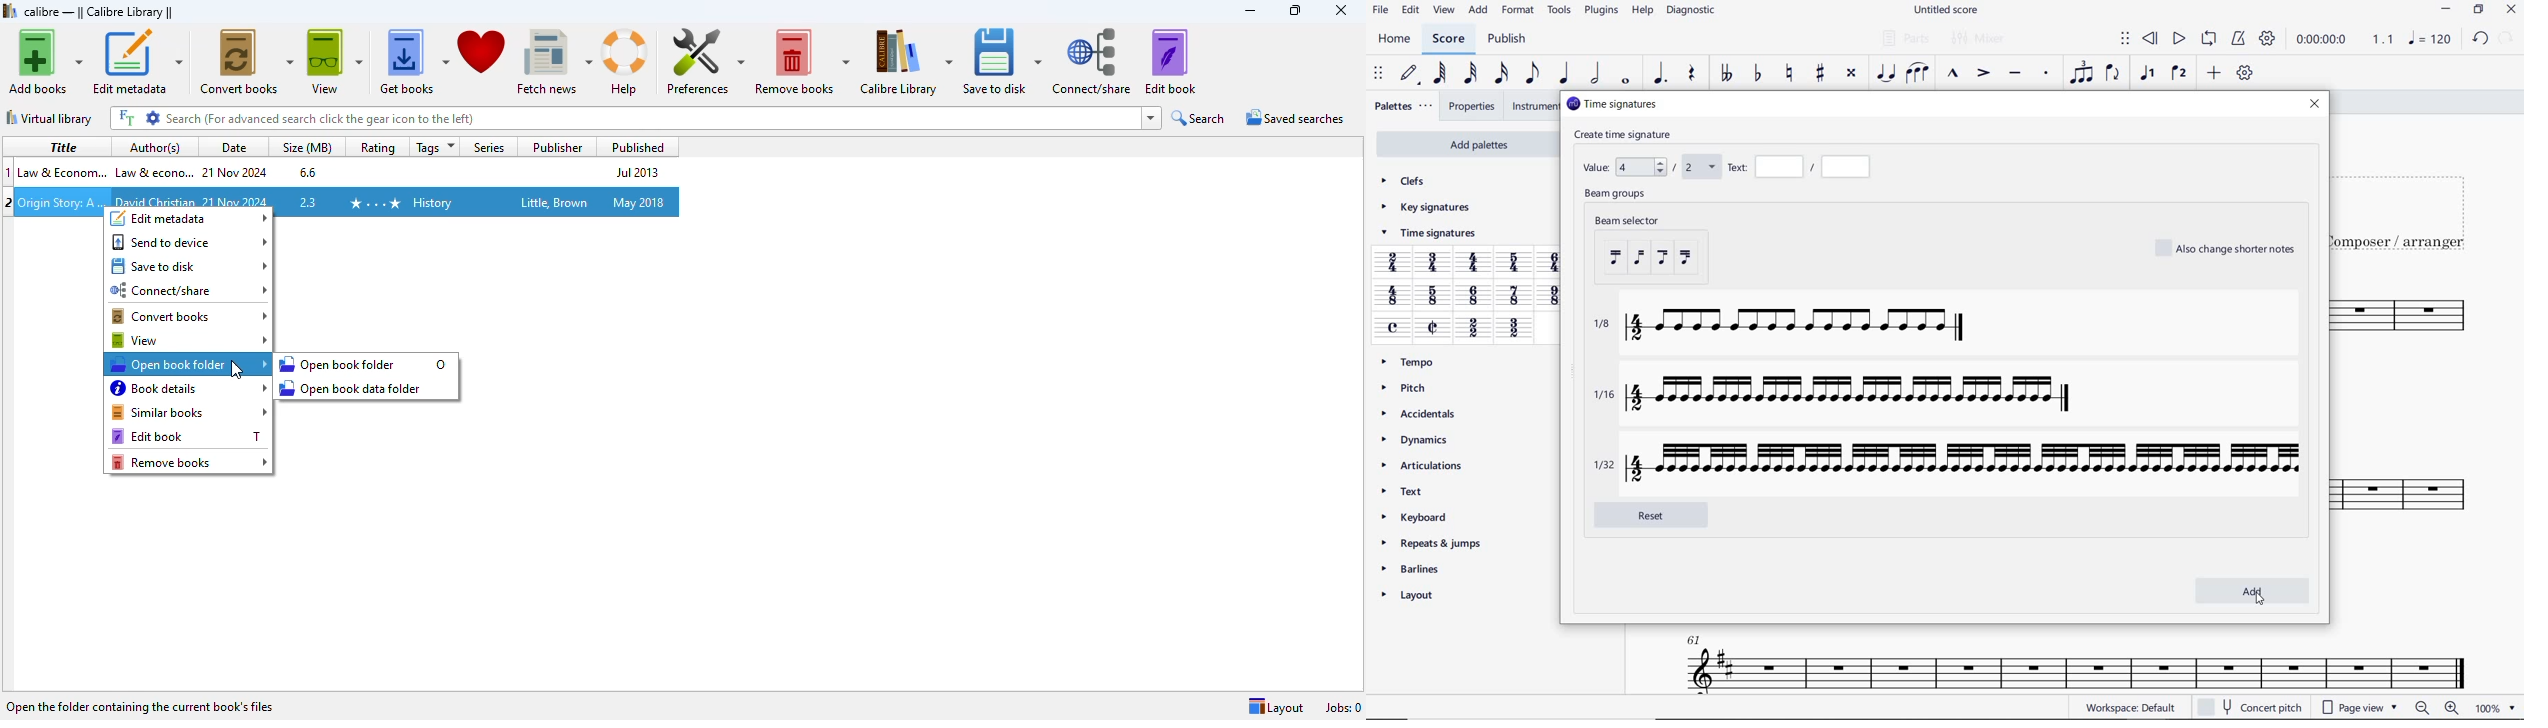  I want to click on TENUTO, so click(2014, 74).